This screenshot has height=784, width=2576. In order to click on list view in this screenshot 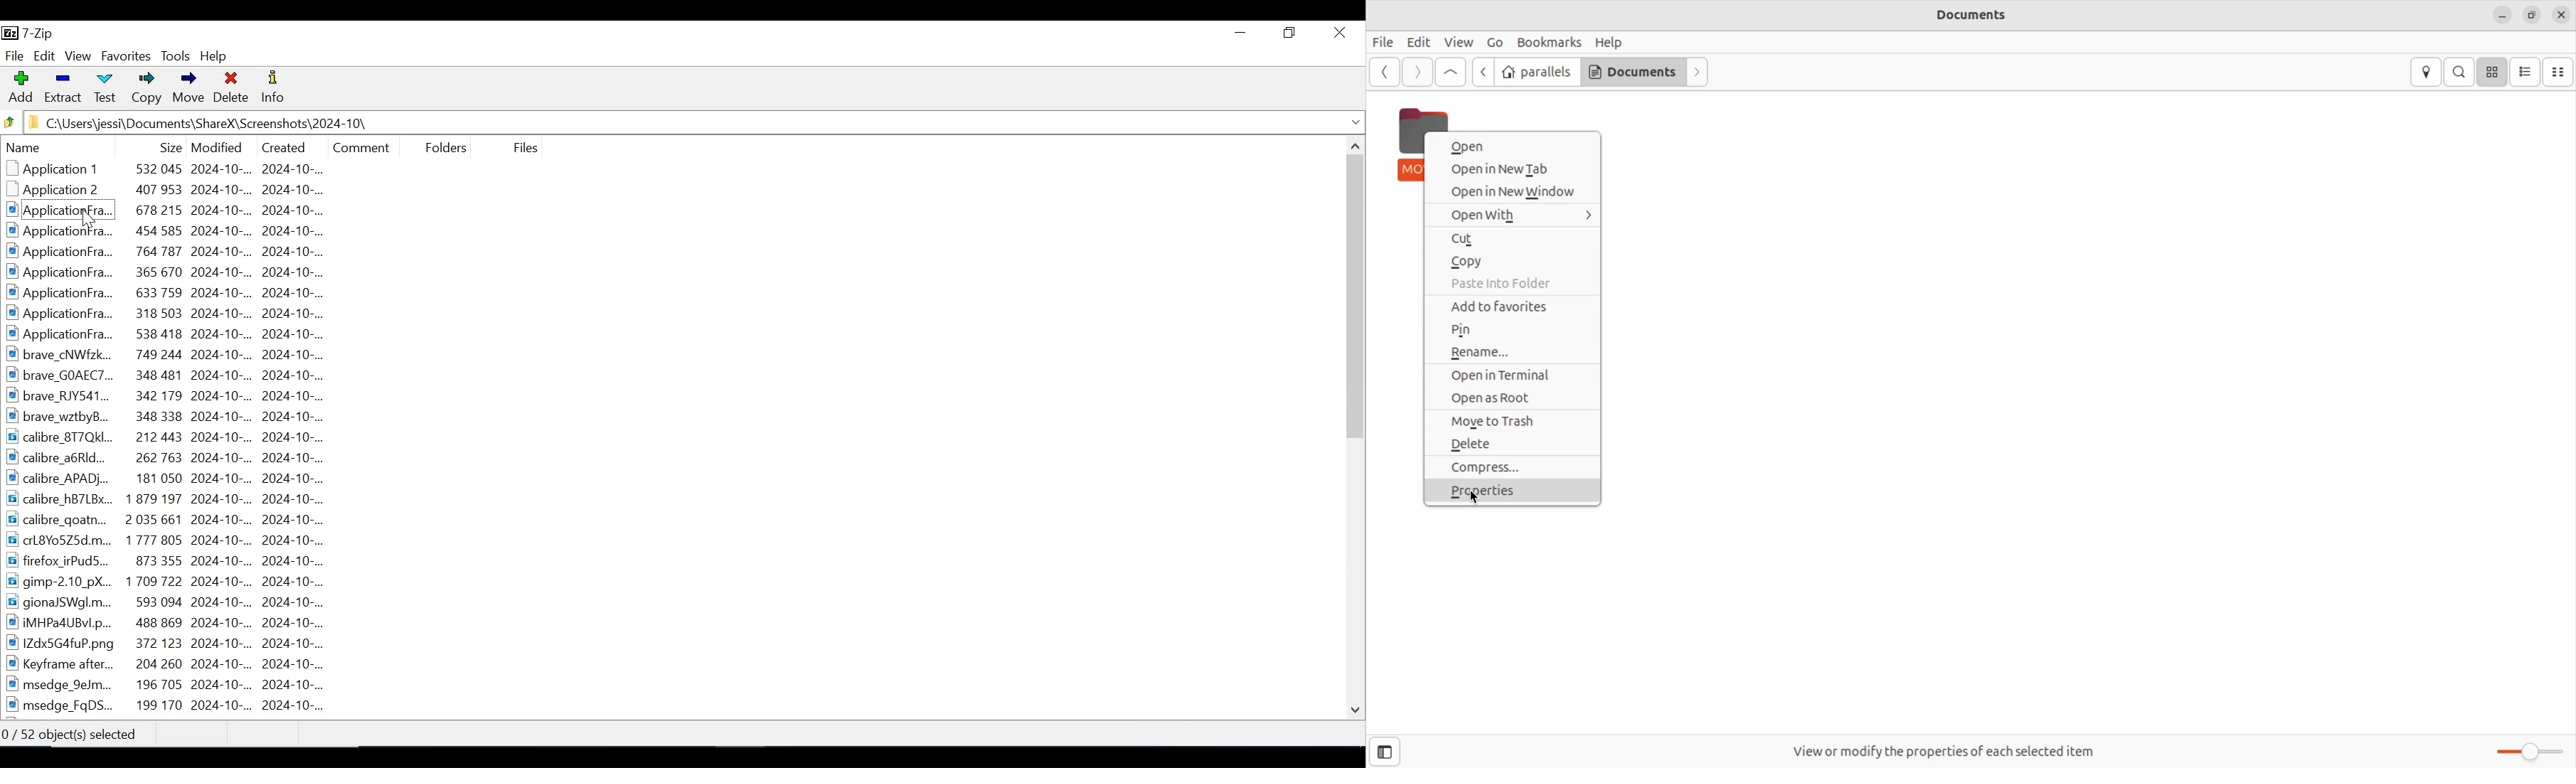, I will do `click(2526, 70)`.